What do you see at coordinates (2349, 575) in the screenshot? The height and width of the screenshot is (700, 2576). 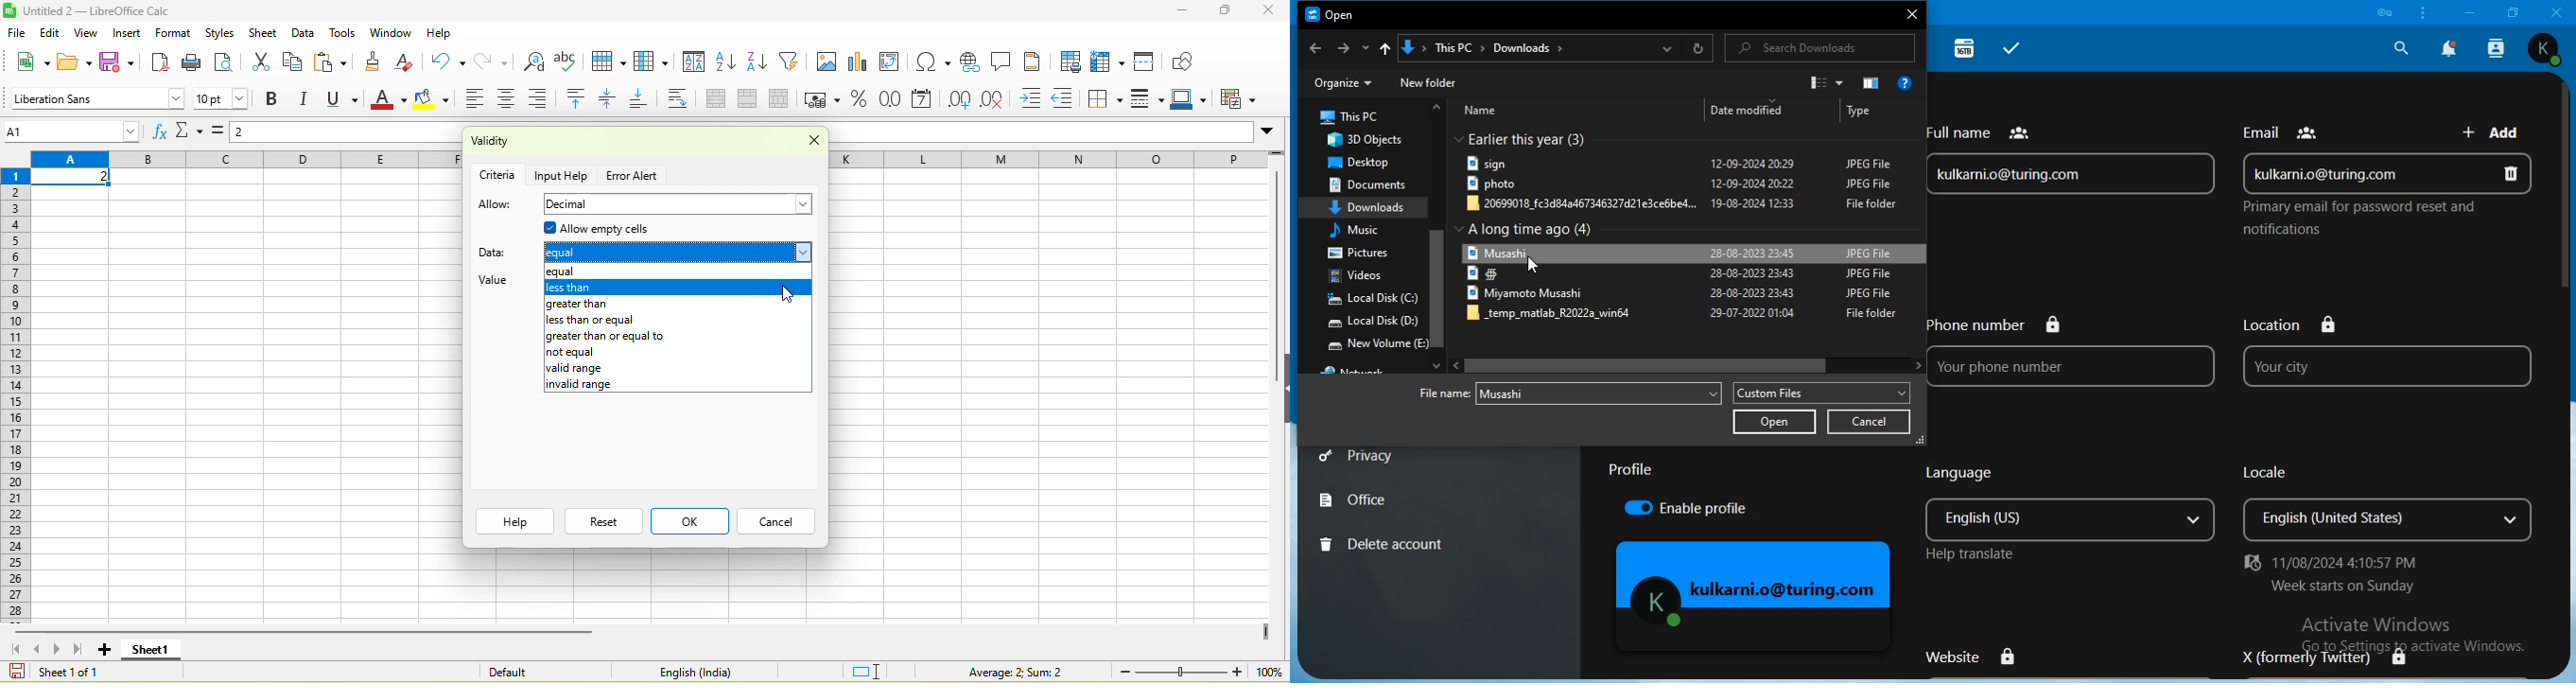 I see `text` at bounding box center [2349, 575].